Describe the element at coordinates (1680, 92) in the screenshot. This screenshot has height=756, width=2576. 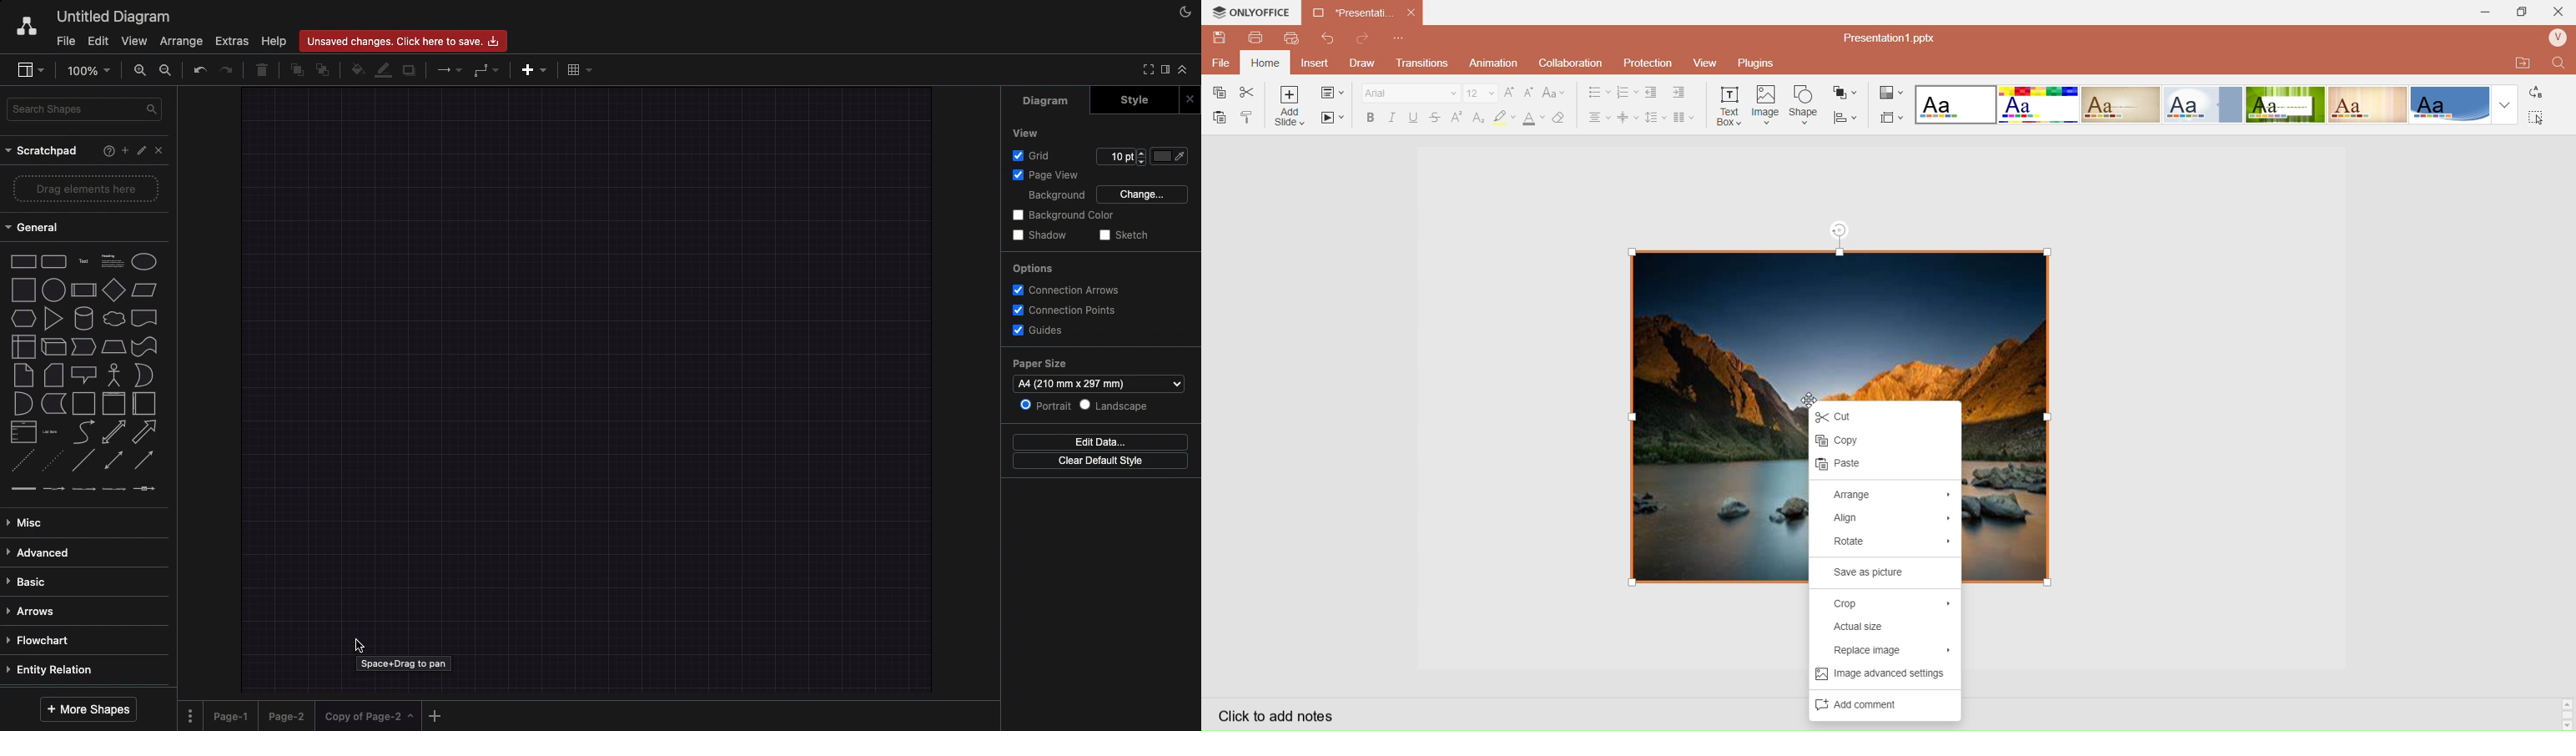
I see `Increase Indent` at that location.